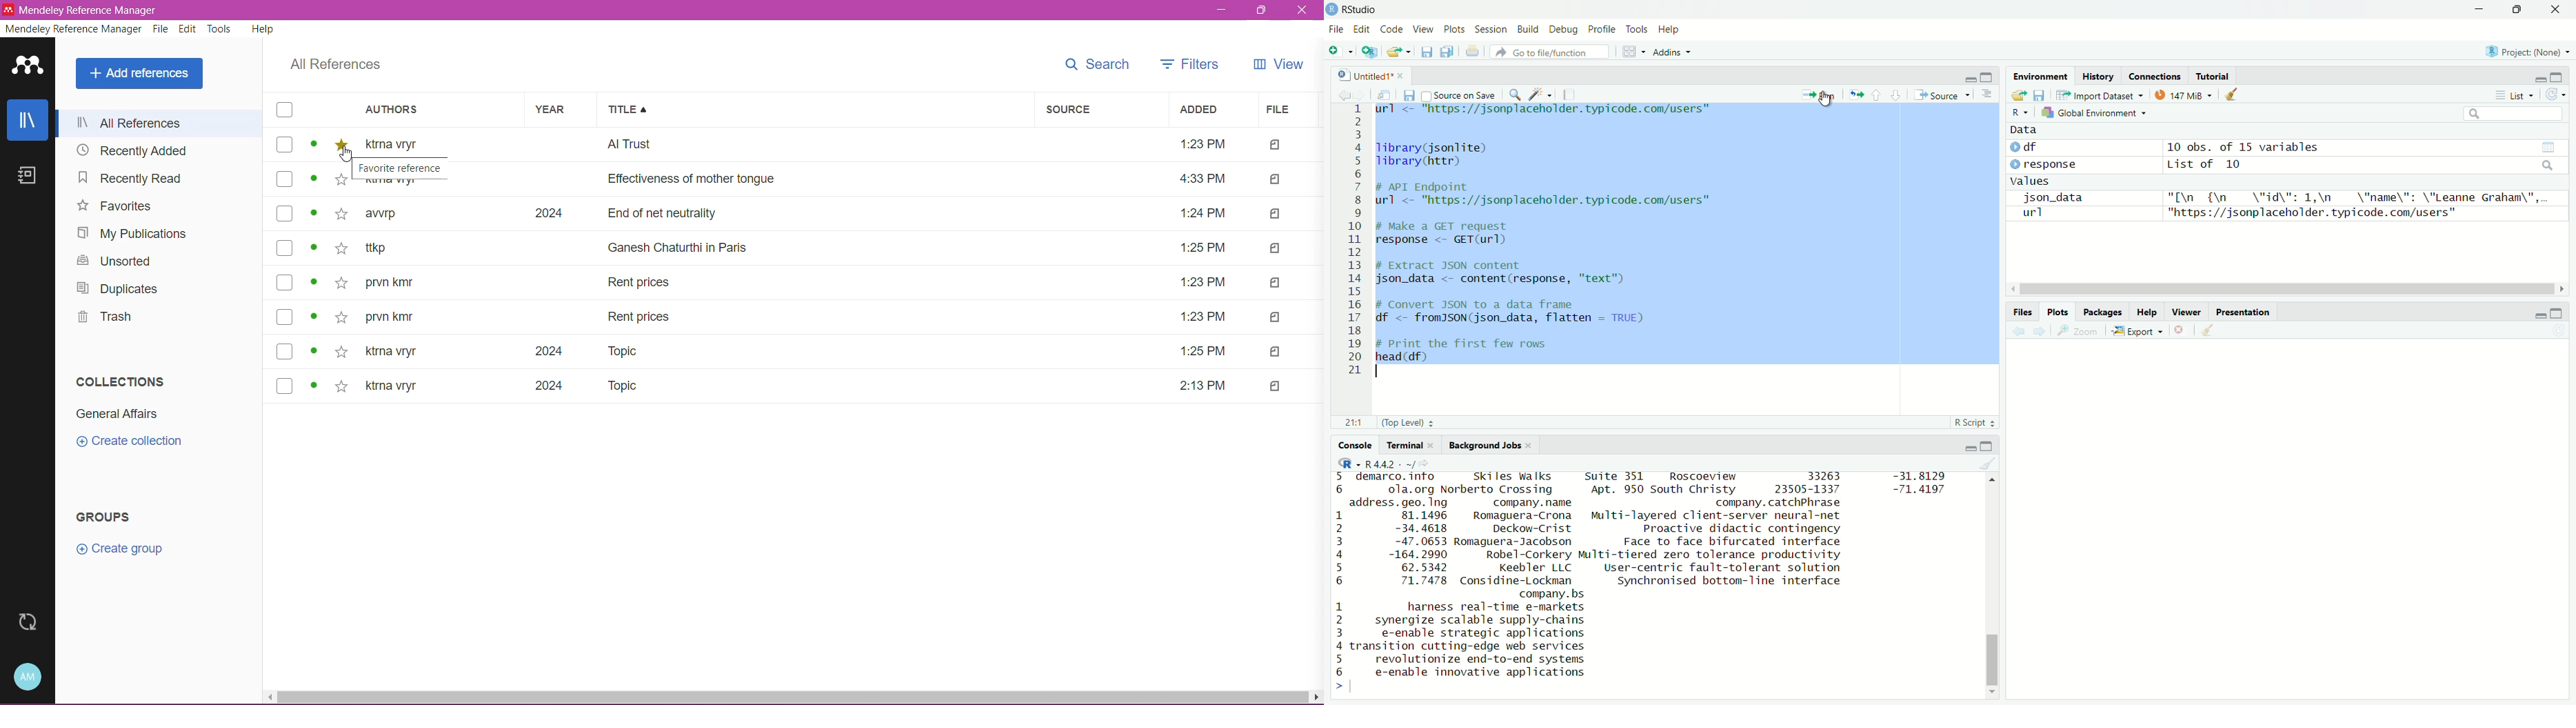 This screenshot has width=2576, height=728. What do you see at coordinates (2235, 95) in the screenshot?
I see `Clear objects` at bounding box center [2235, 95].